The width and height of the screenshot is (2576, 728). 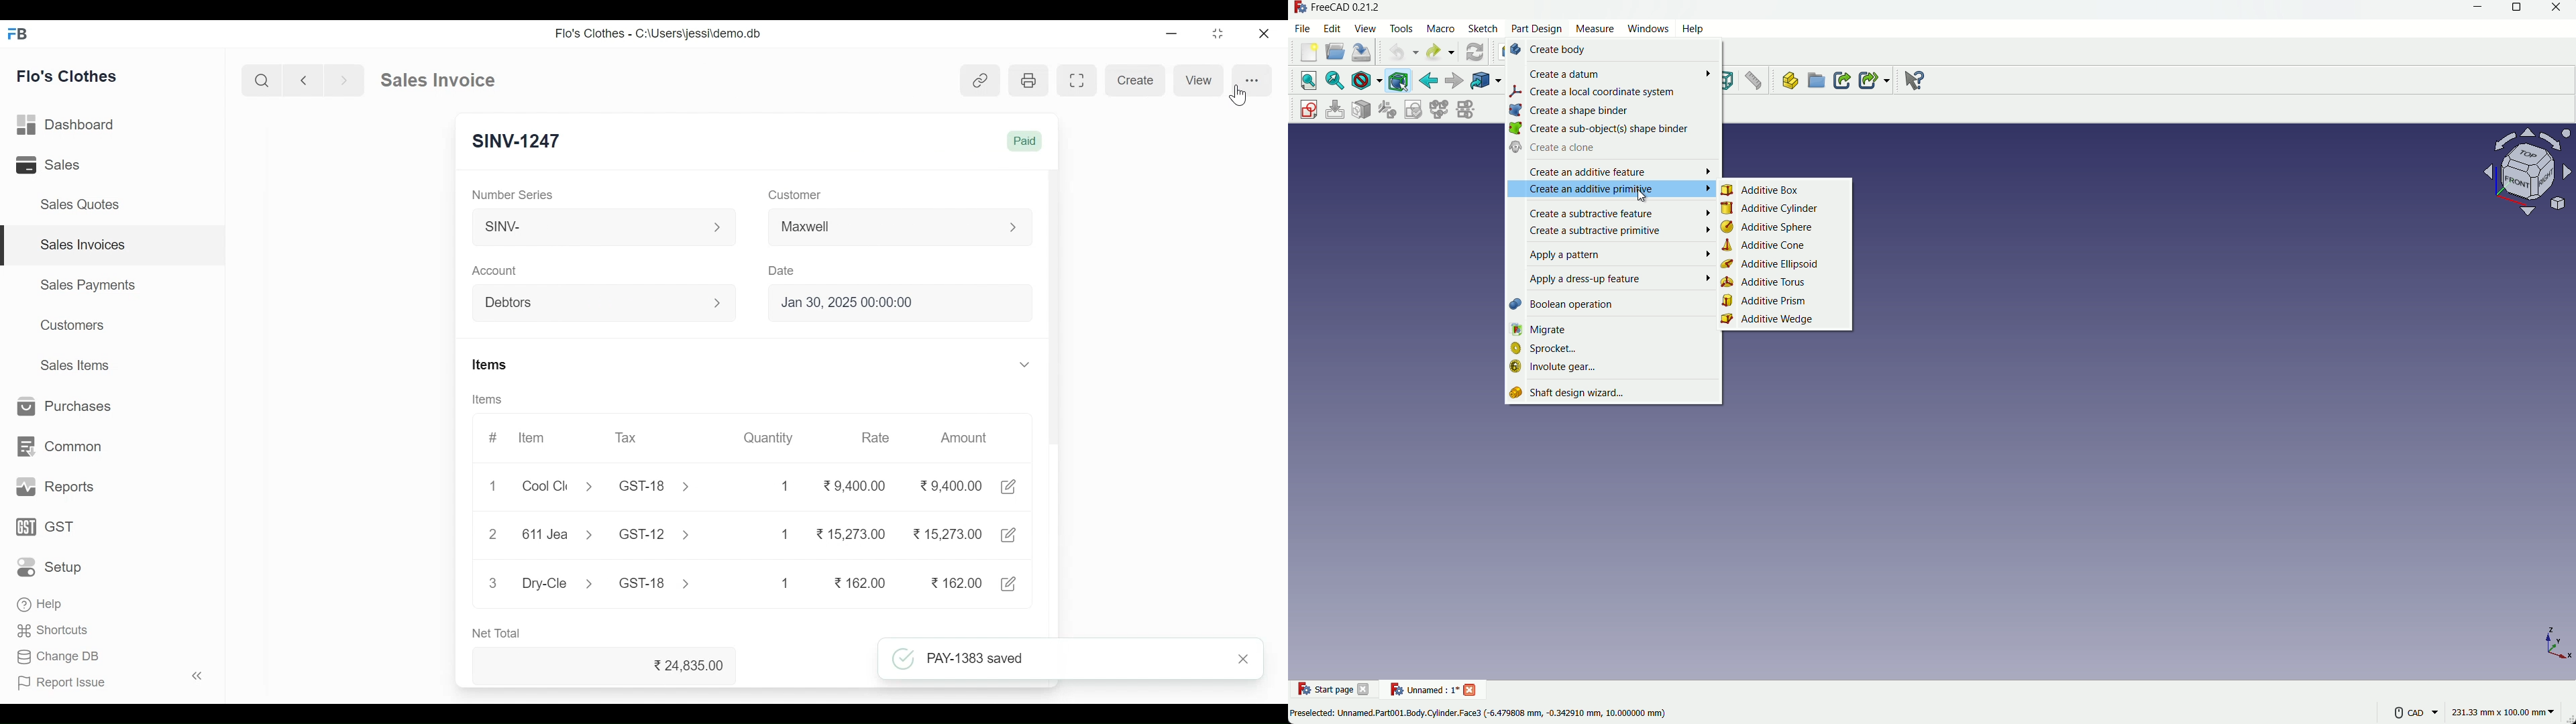 I want to click on create a subtractive primitive, so click(x=1615, y=231).